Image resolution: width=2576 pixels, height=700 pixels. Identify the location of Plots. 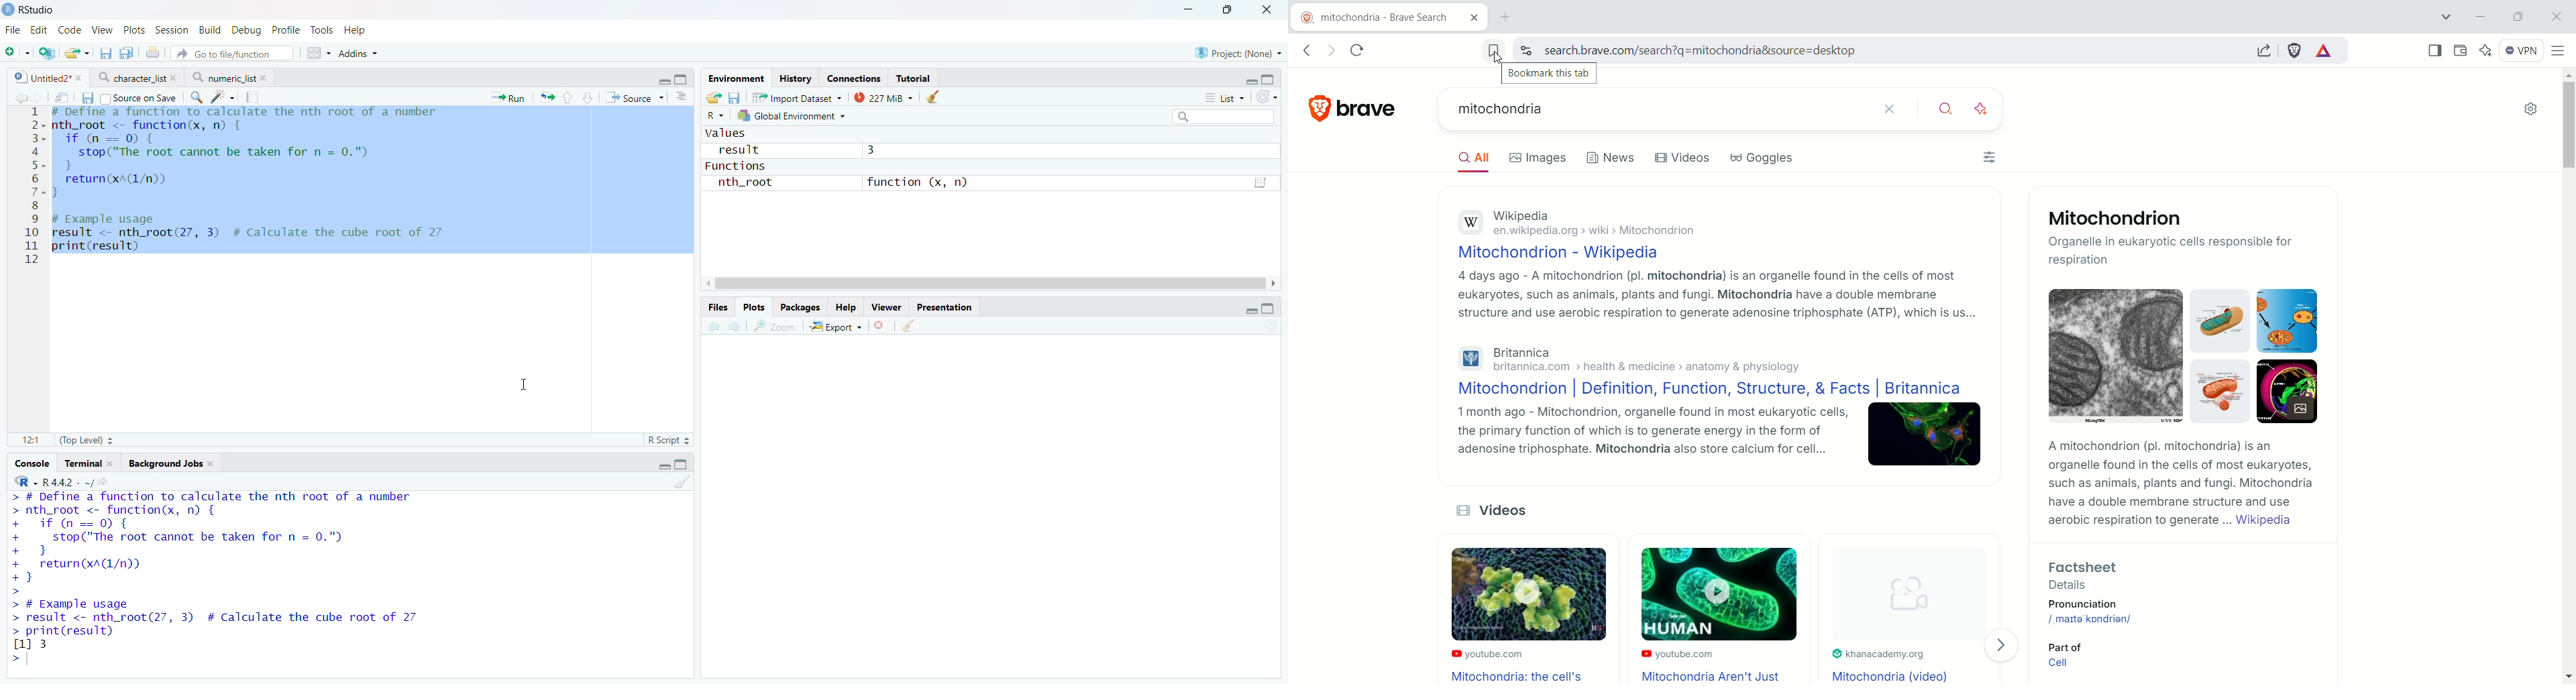
(135, 29).